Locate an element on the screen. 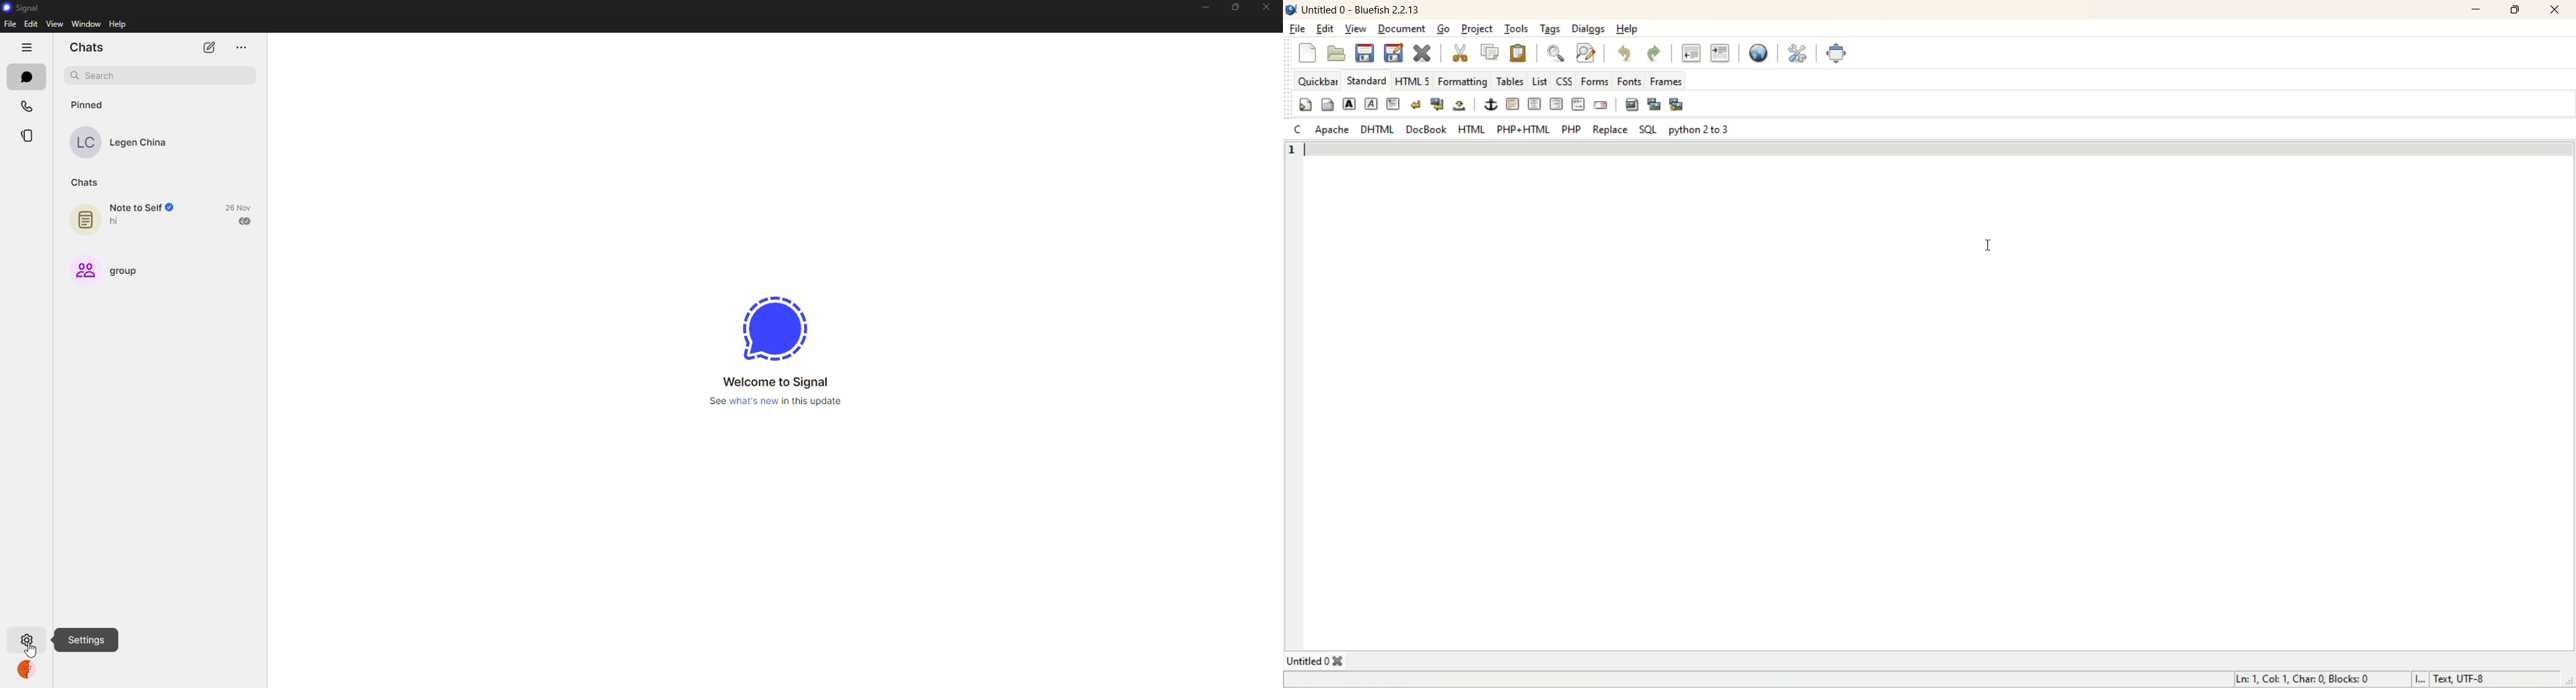 The height and width of the screenshot is (700, 2576). more is located at coordinates (241, 47).